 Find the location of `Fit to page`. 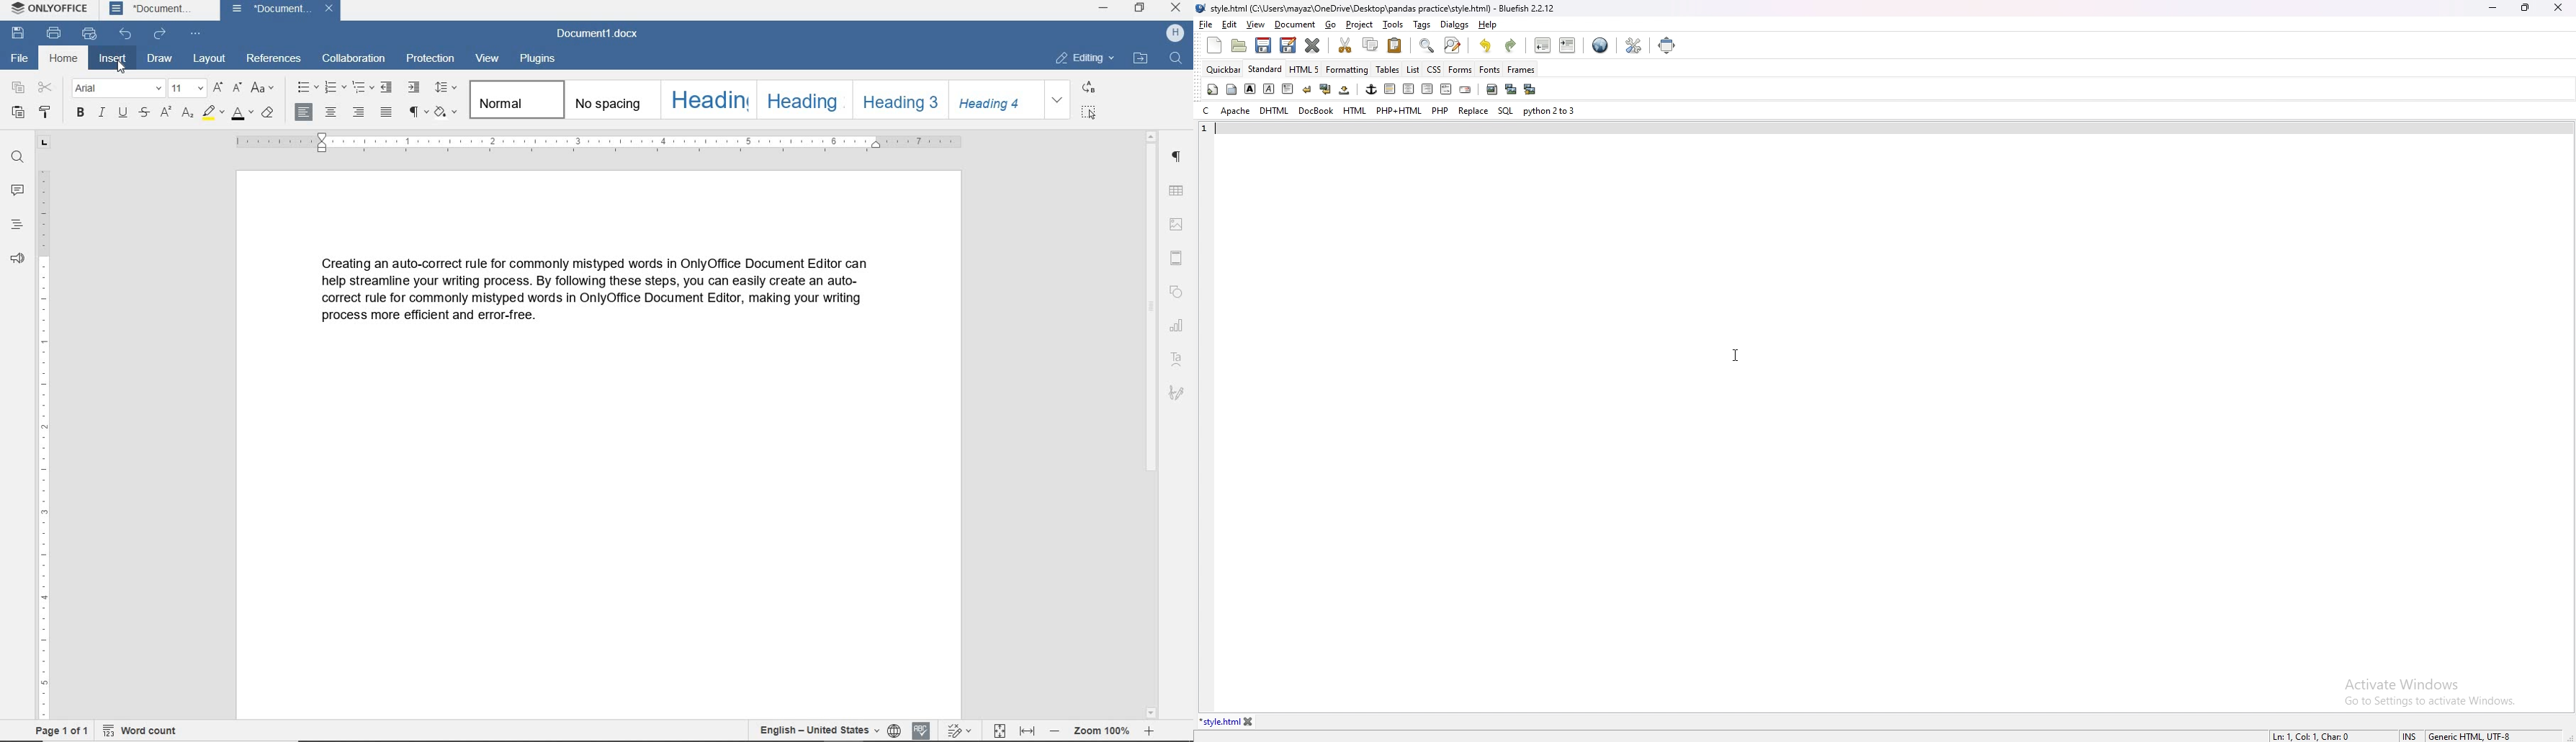

Fit to page is located at coordinates (1000, 728).